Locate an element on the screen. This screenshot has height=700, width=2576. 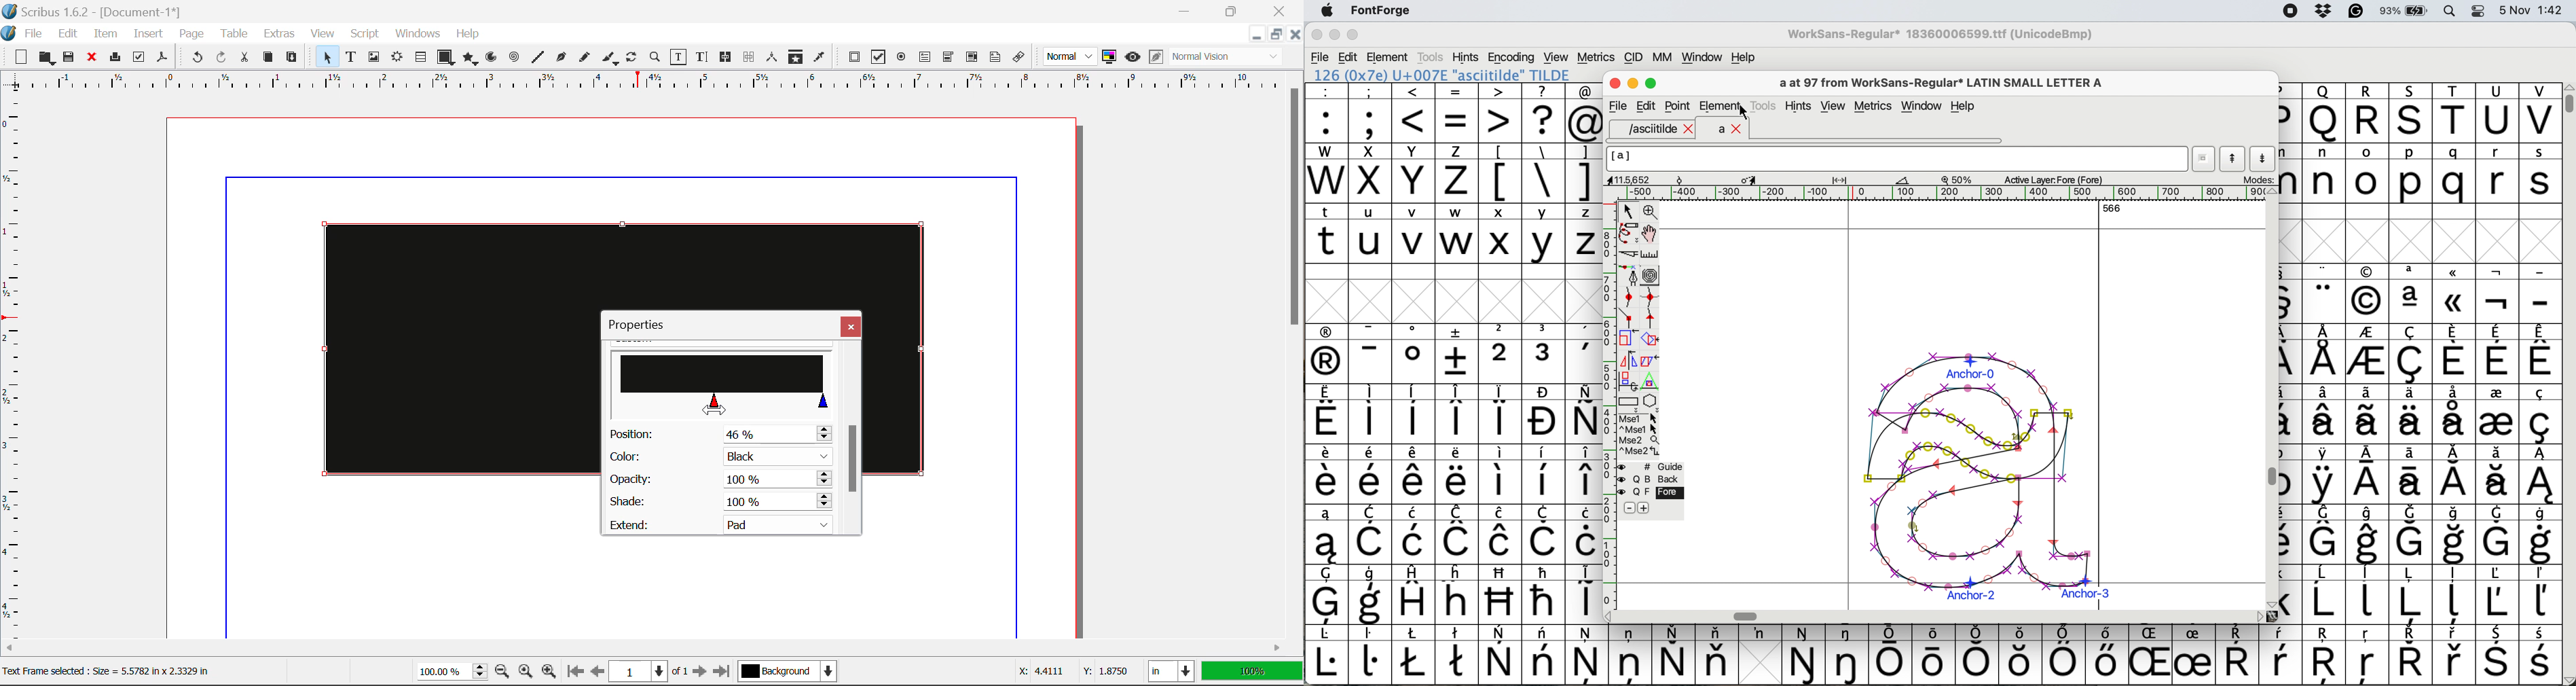
symbol is located at coordinates (2411, 293).